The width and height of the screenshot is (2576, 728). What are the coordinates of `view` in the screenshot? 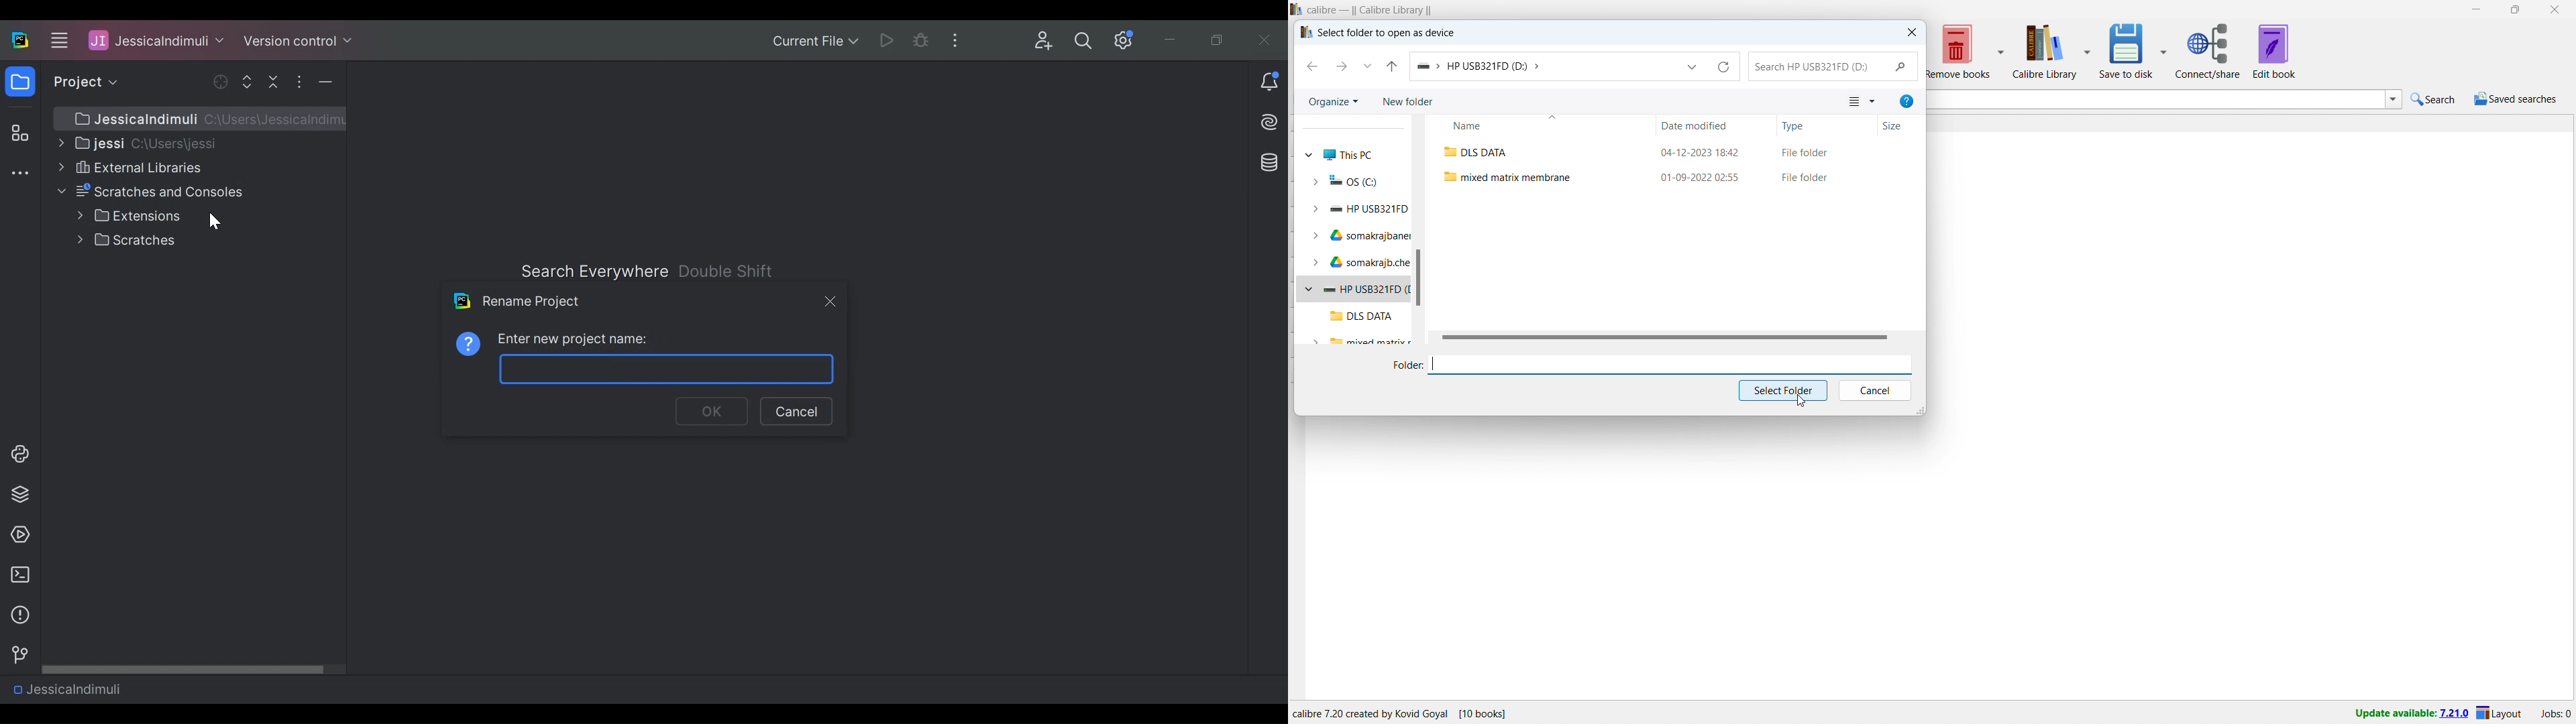 It's located at (1861, 102).